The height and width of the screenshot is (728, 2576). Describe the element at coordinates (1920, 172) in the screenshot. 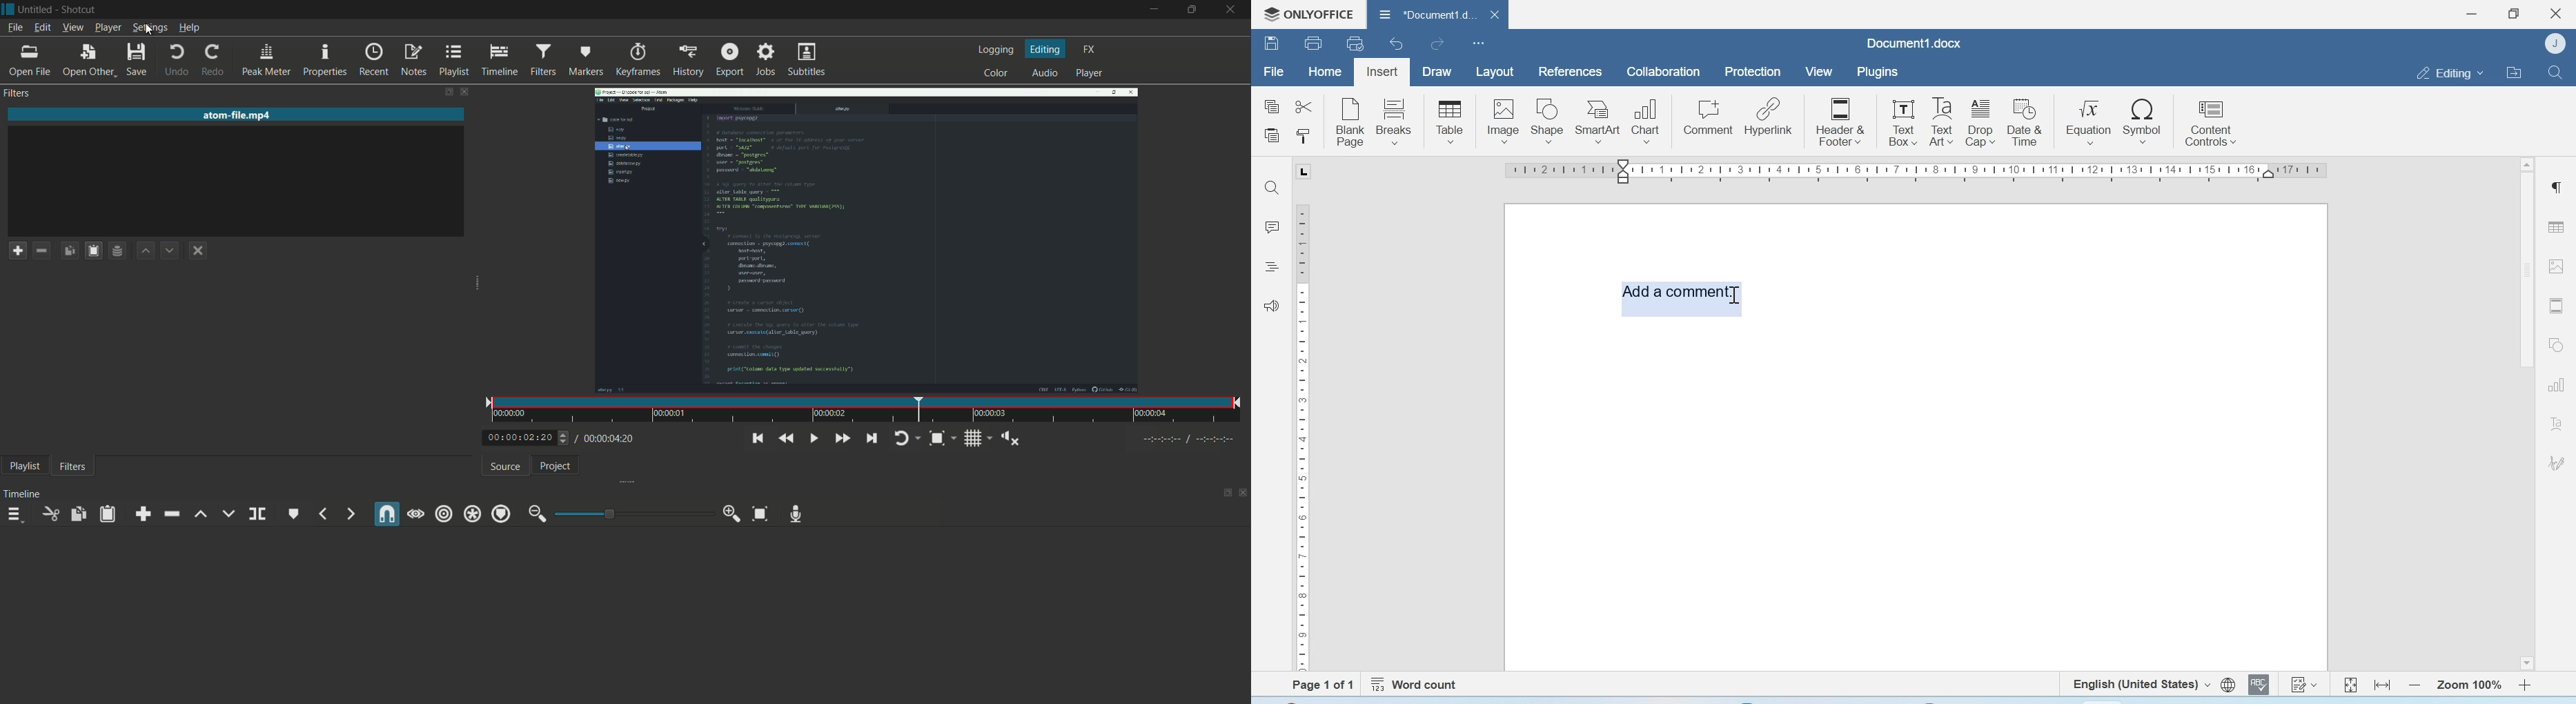

I see `Scale` at that location.